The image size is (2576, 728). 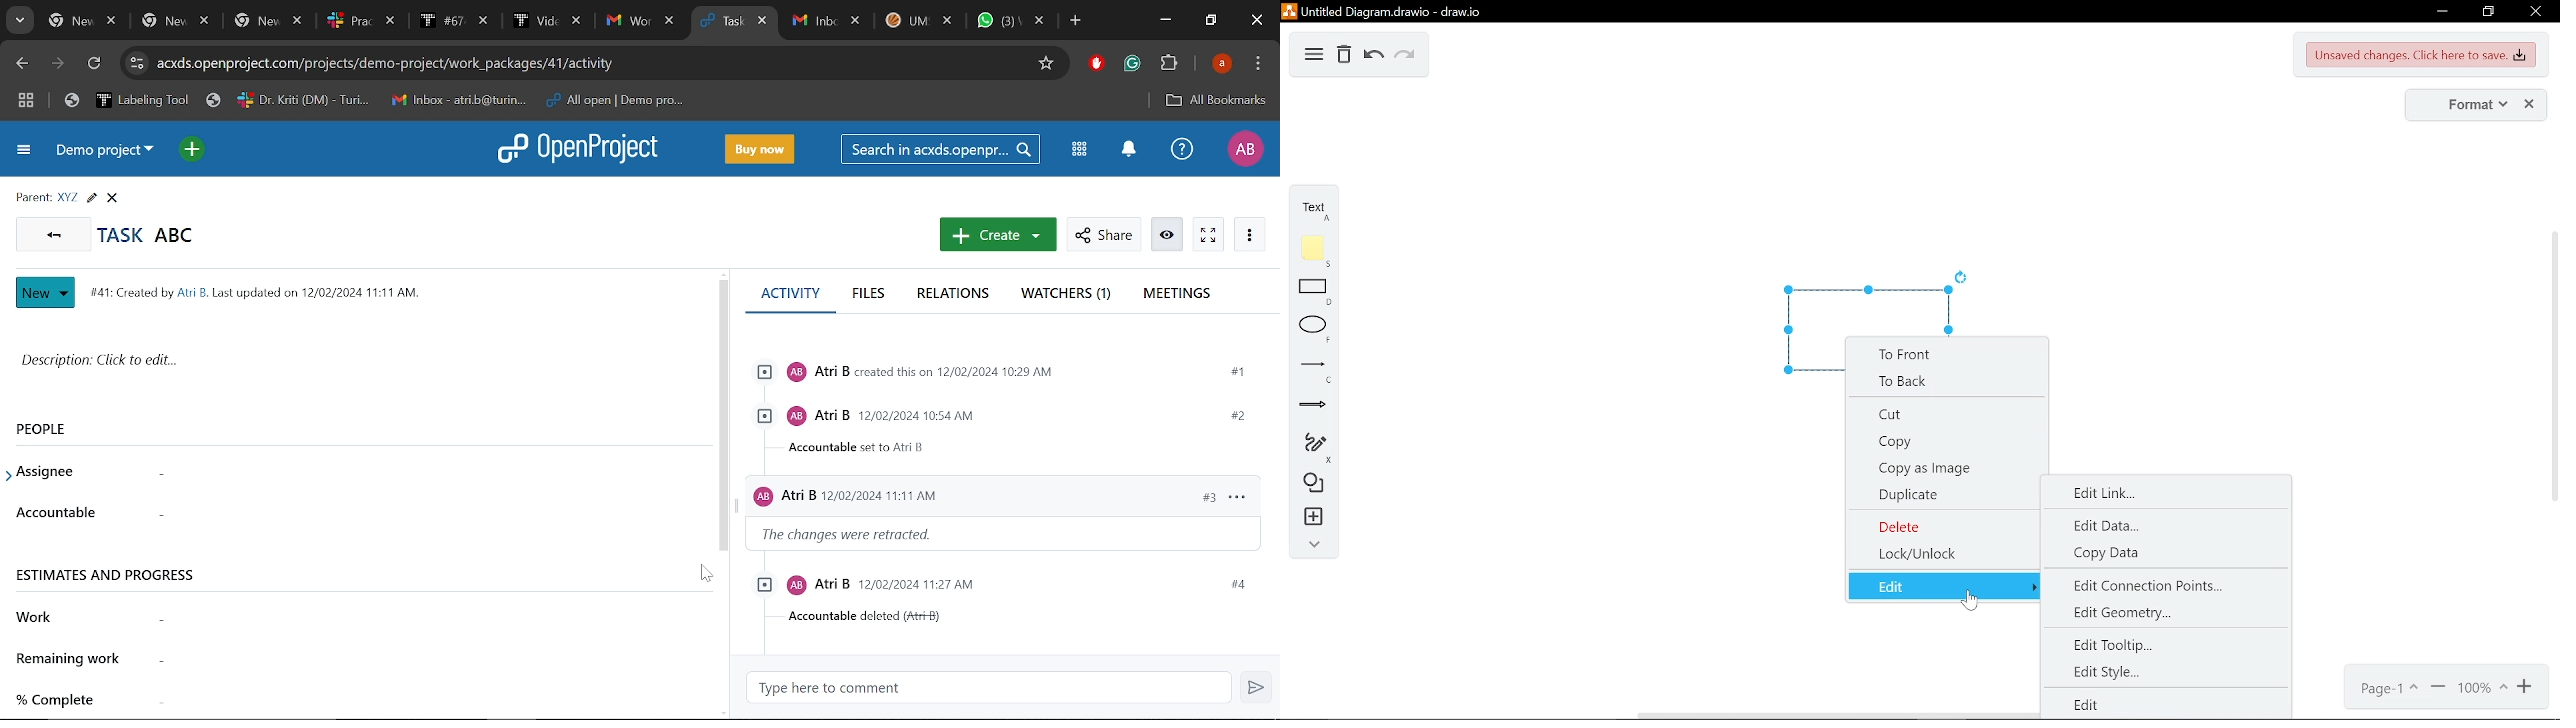 What do you see at coordinates (1316, 294) in the screenshot?
I see `rectangle` at bounding box center [1316, 294].